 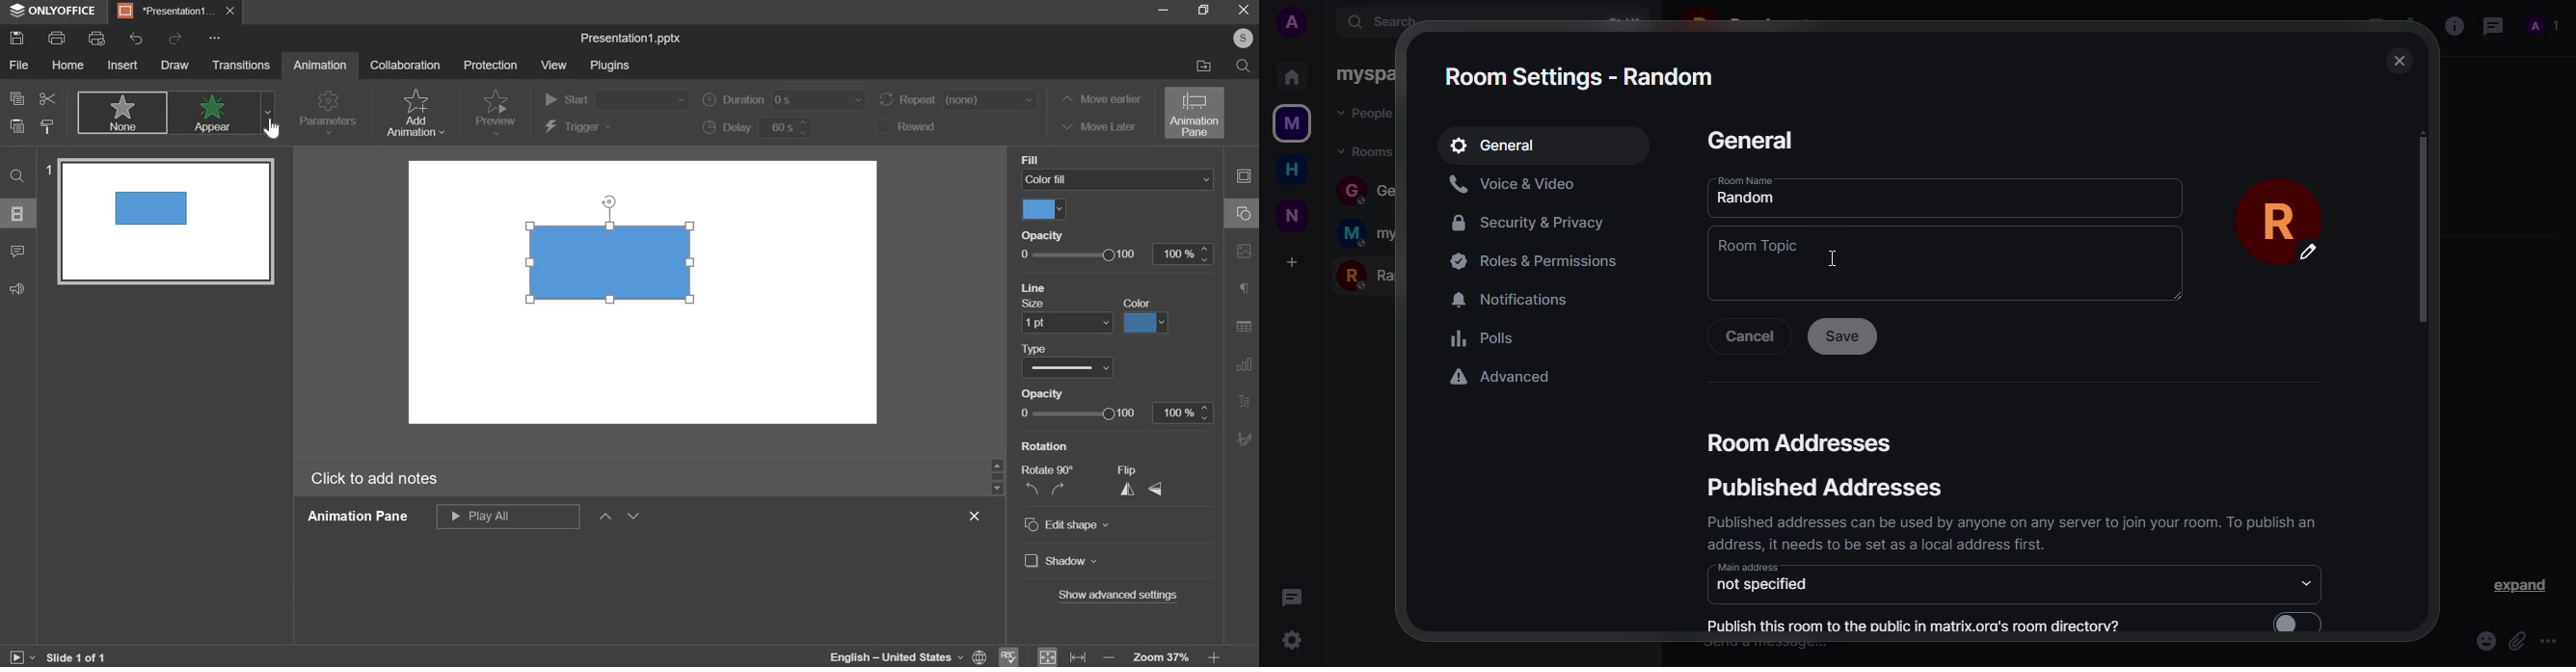 What do you see at coordinates (978, 517) in the screenshot?
I see `close` at bounding box center [978, 517].